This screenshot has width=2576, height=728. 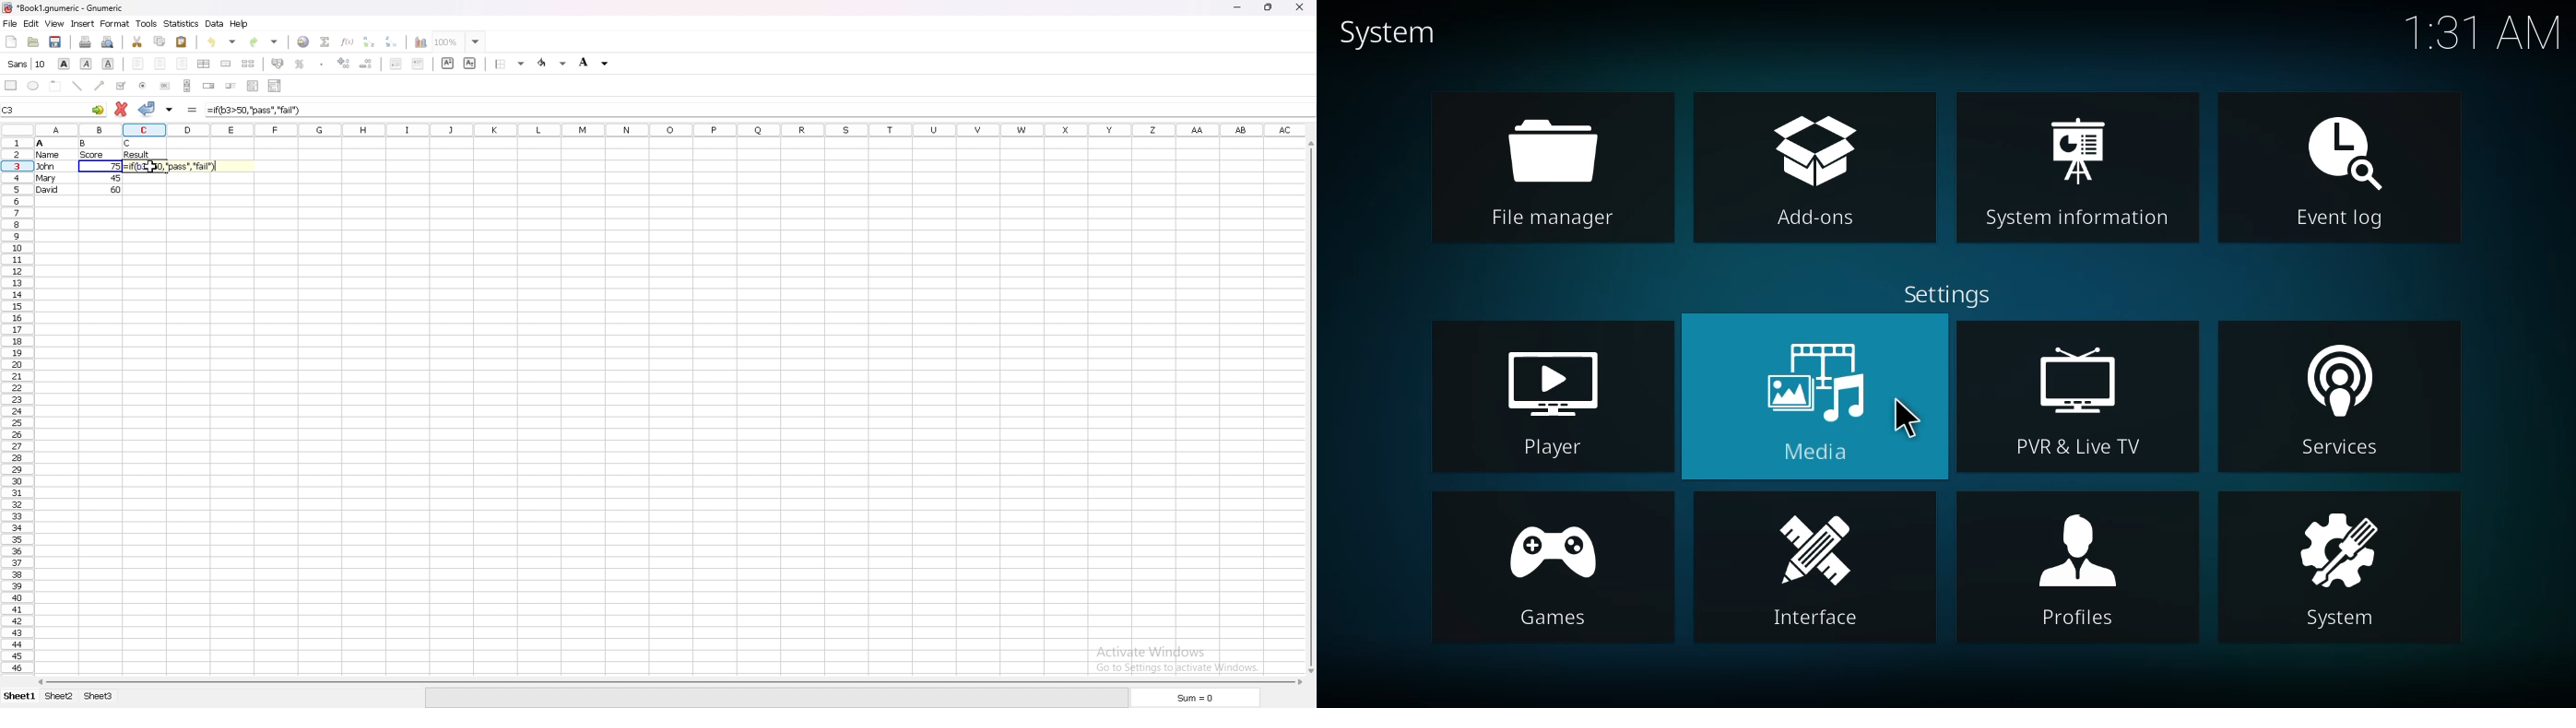 What do you see at coordinates (2074, 564) in the screenshot?
I see `profiles` at bounding box center [2074, 564].